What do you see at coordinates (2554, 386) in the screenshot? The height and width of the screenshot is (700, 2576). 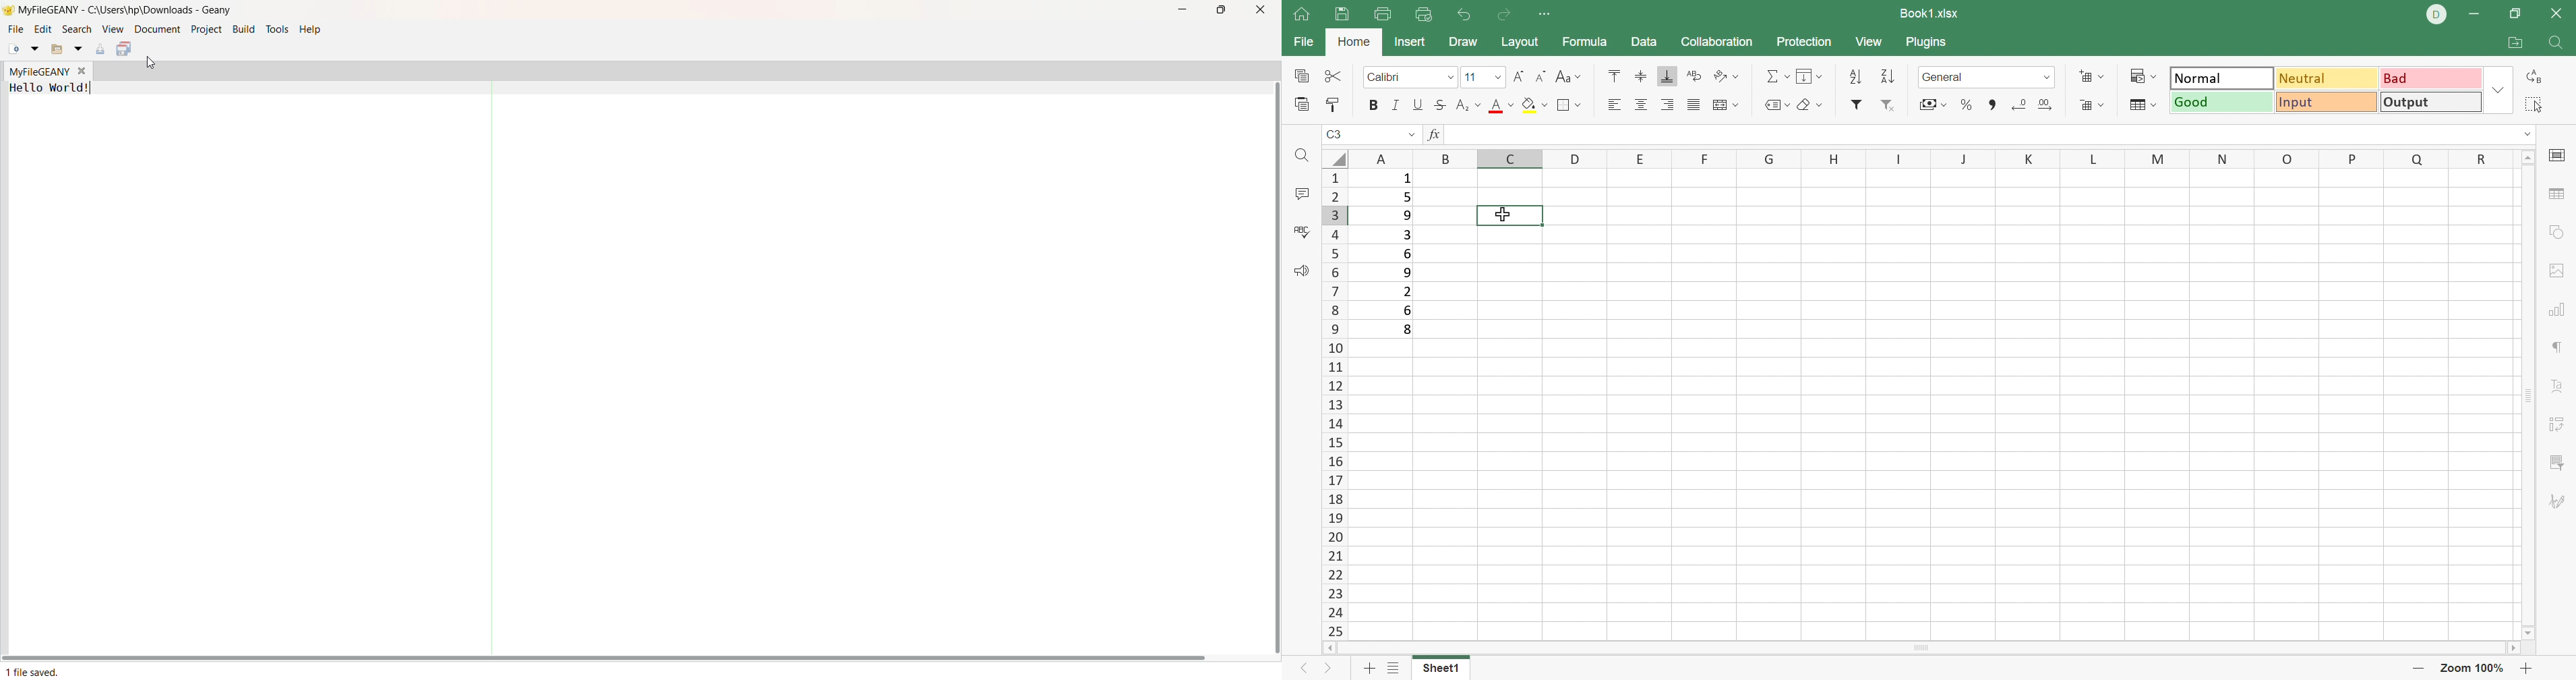 I see `Text  Art settings` at bounding box center [2554, 386].